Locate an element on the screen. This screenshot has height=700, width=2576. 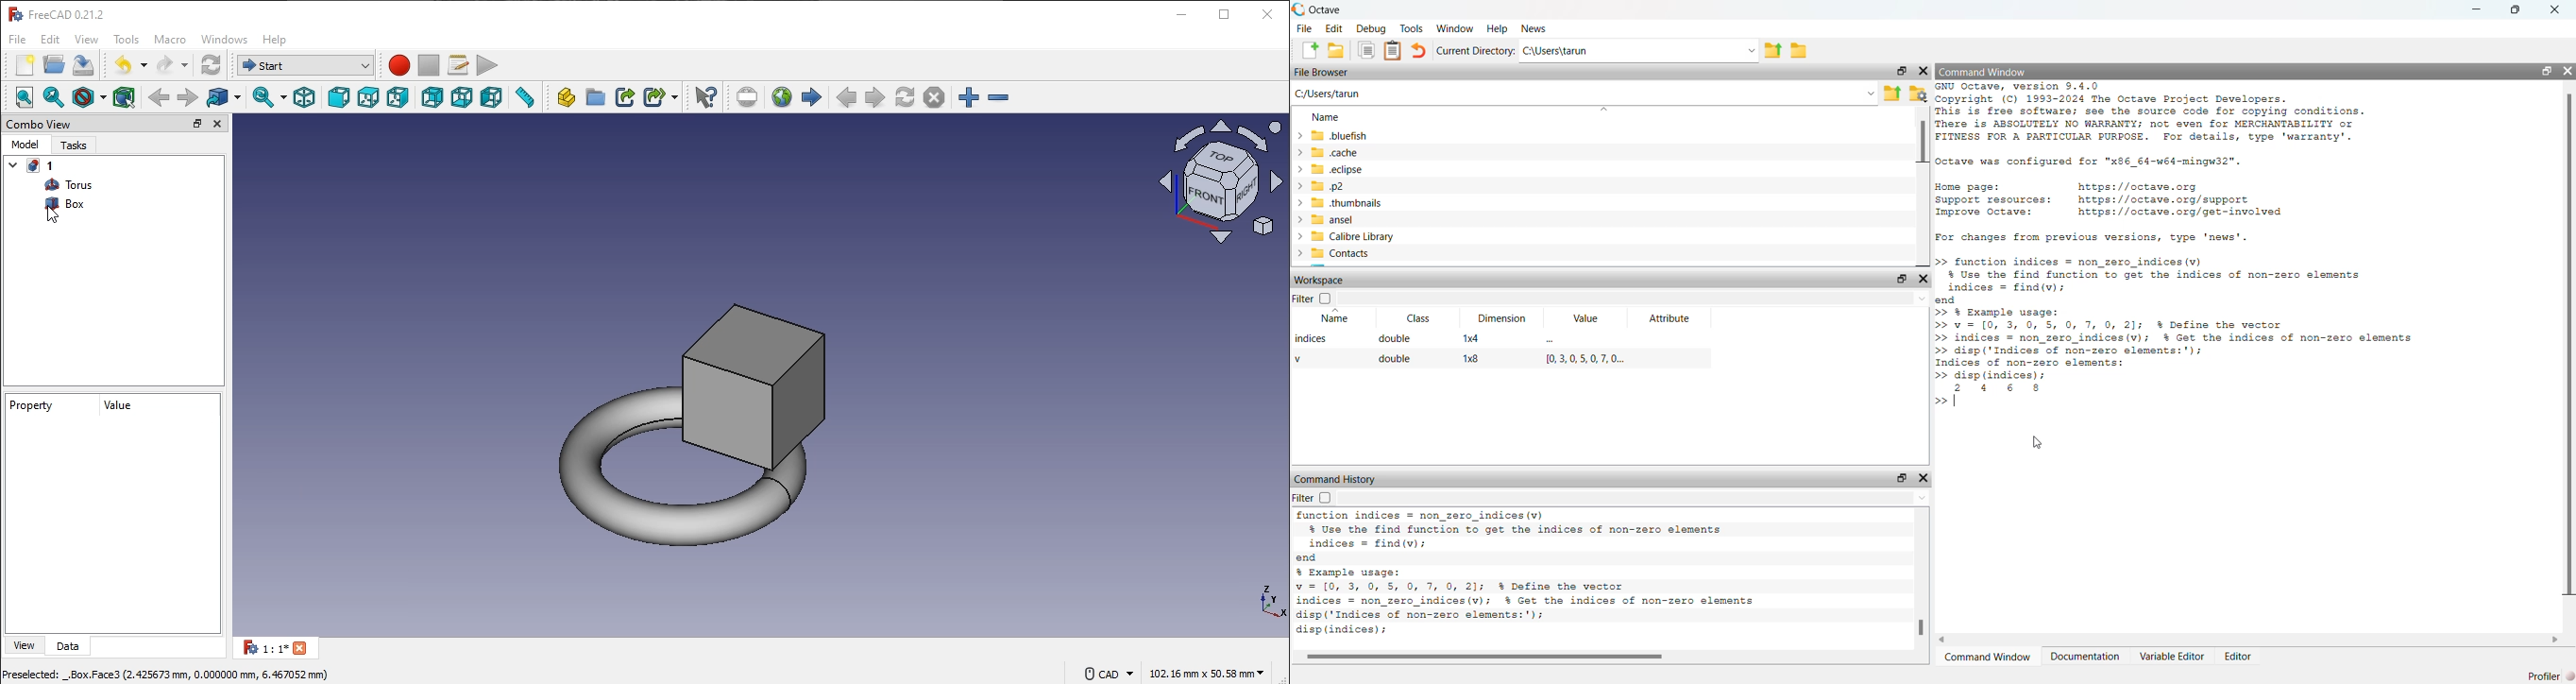
minimize is located at coordinates (1182, 13).